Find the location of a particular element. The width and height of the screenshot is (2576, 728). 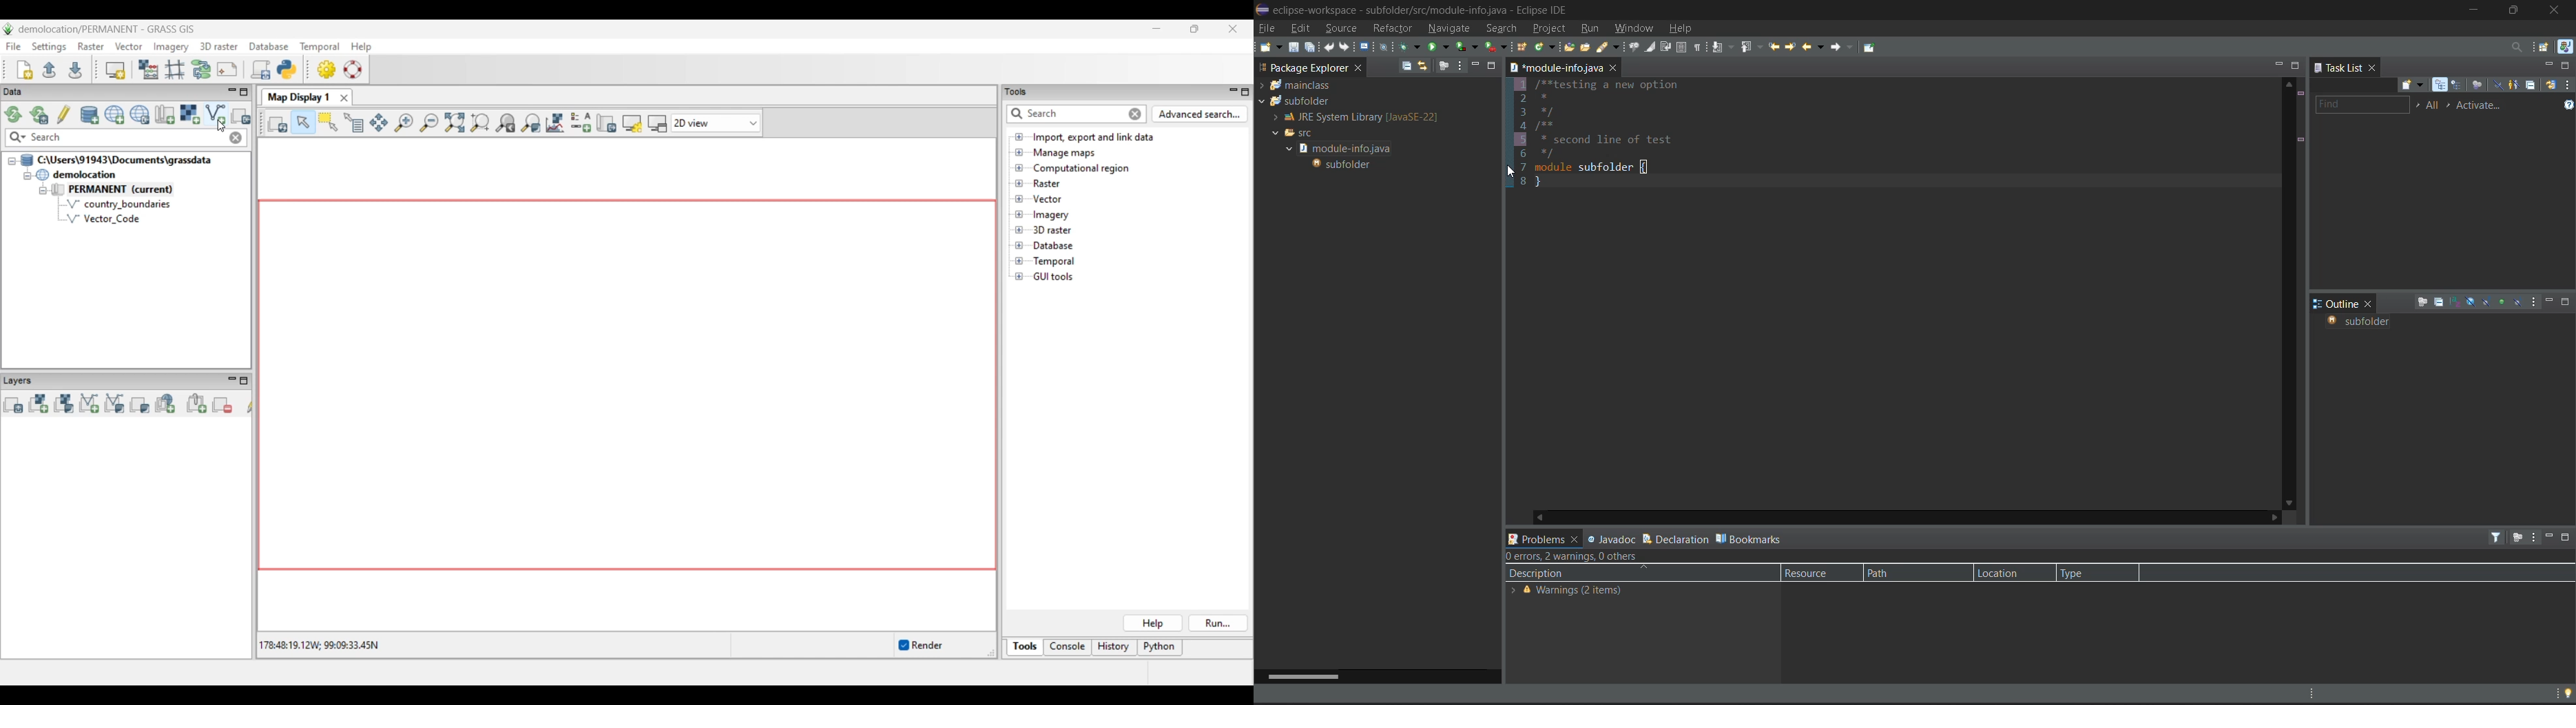

0 errors, 2 warnings, 0 others is located at coordinates (1579, 556).